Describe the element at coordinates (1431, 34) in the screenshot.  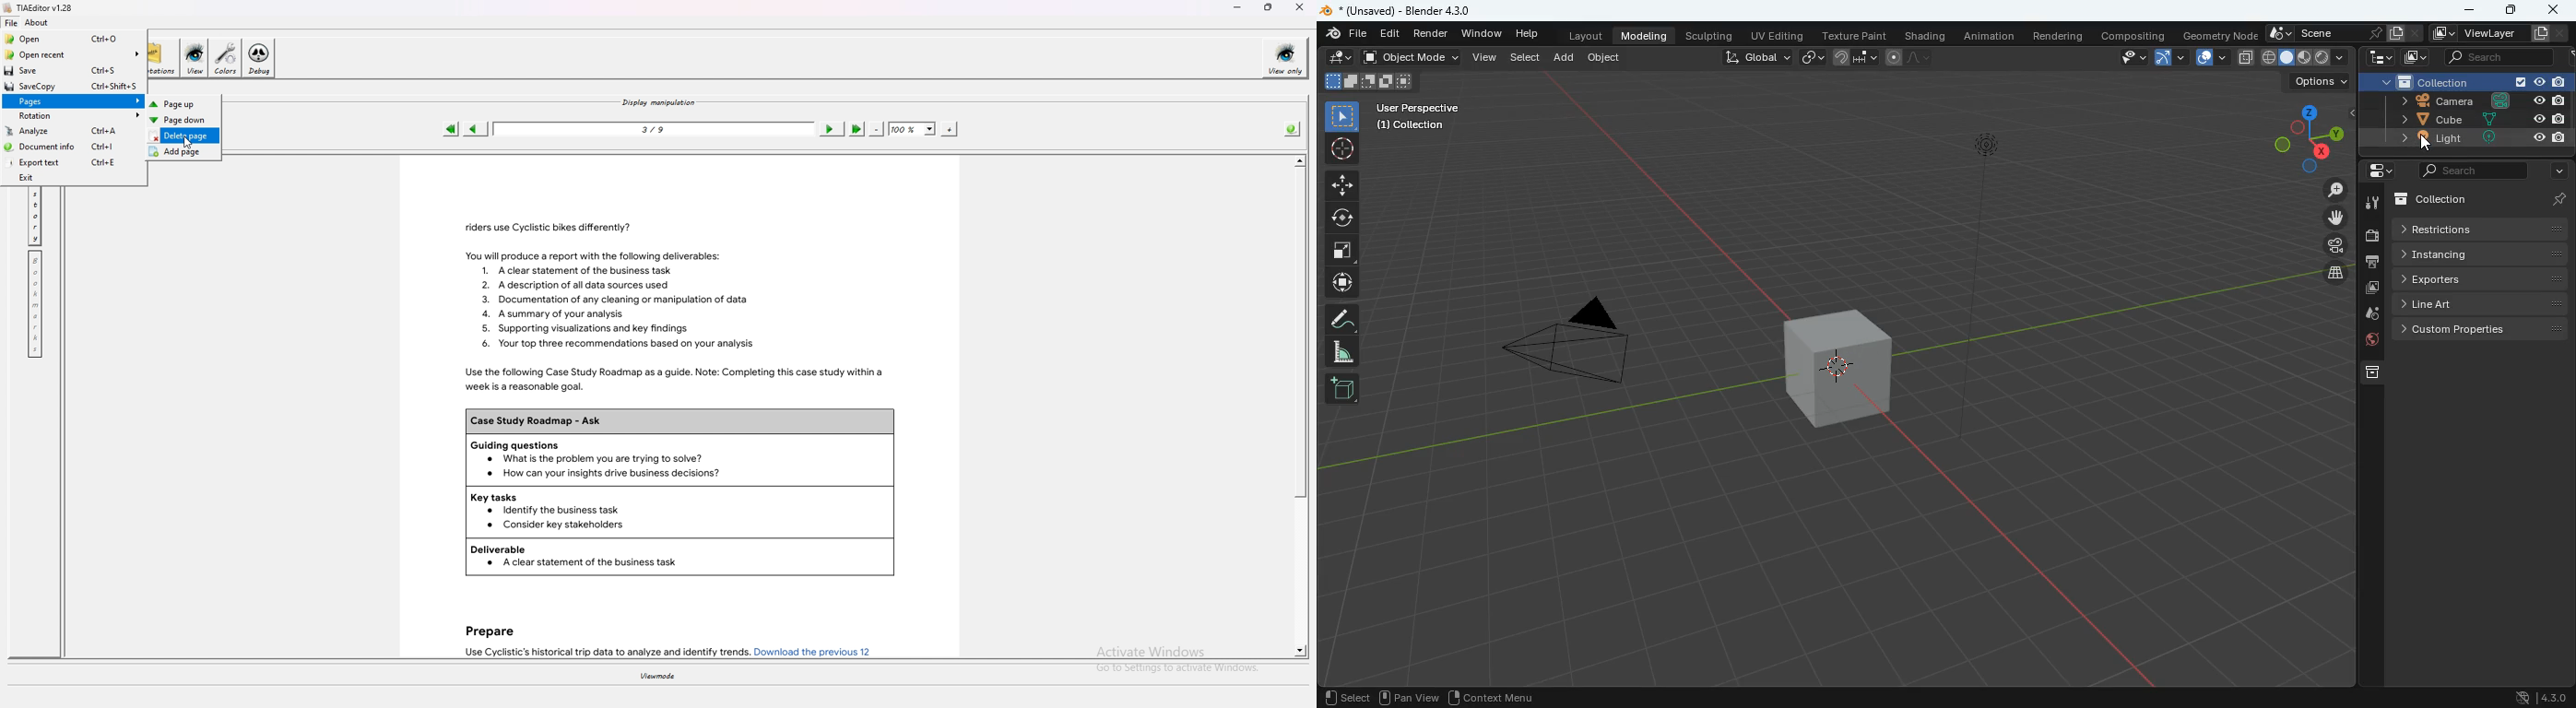
I see `render` at that location.